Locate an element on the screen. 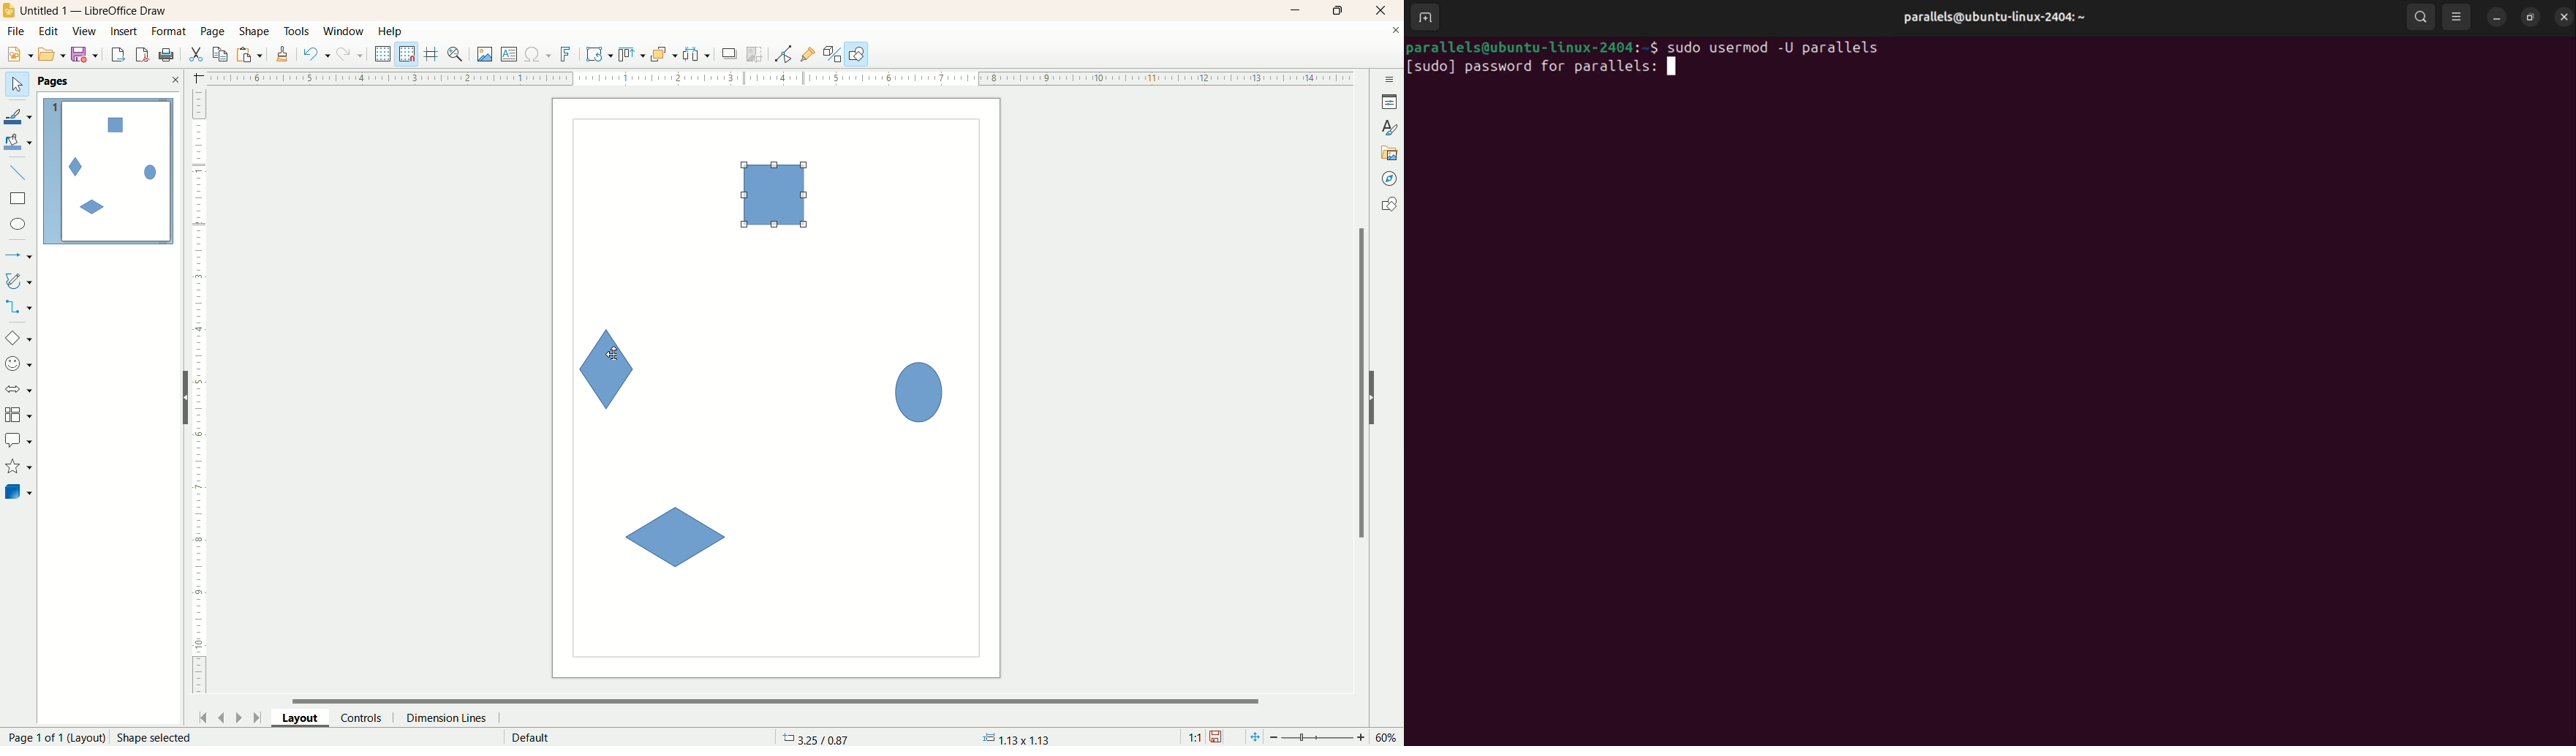 This screenshot has height=756, width=2576. scale factor is located at coordinates (1195, 737).